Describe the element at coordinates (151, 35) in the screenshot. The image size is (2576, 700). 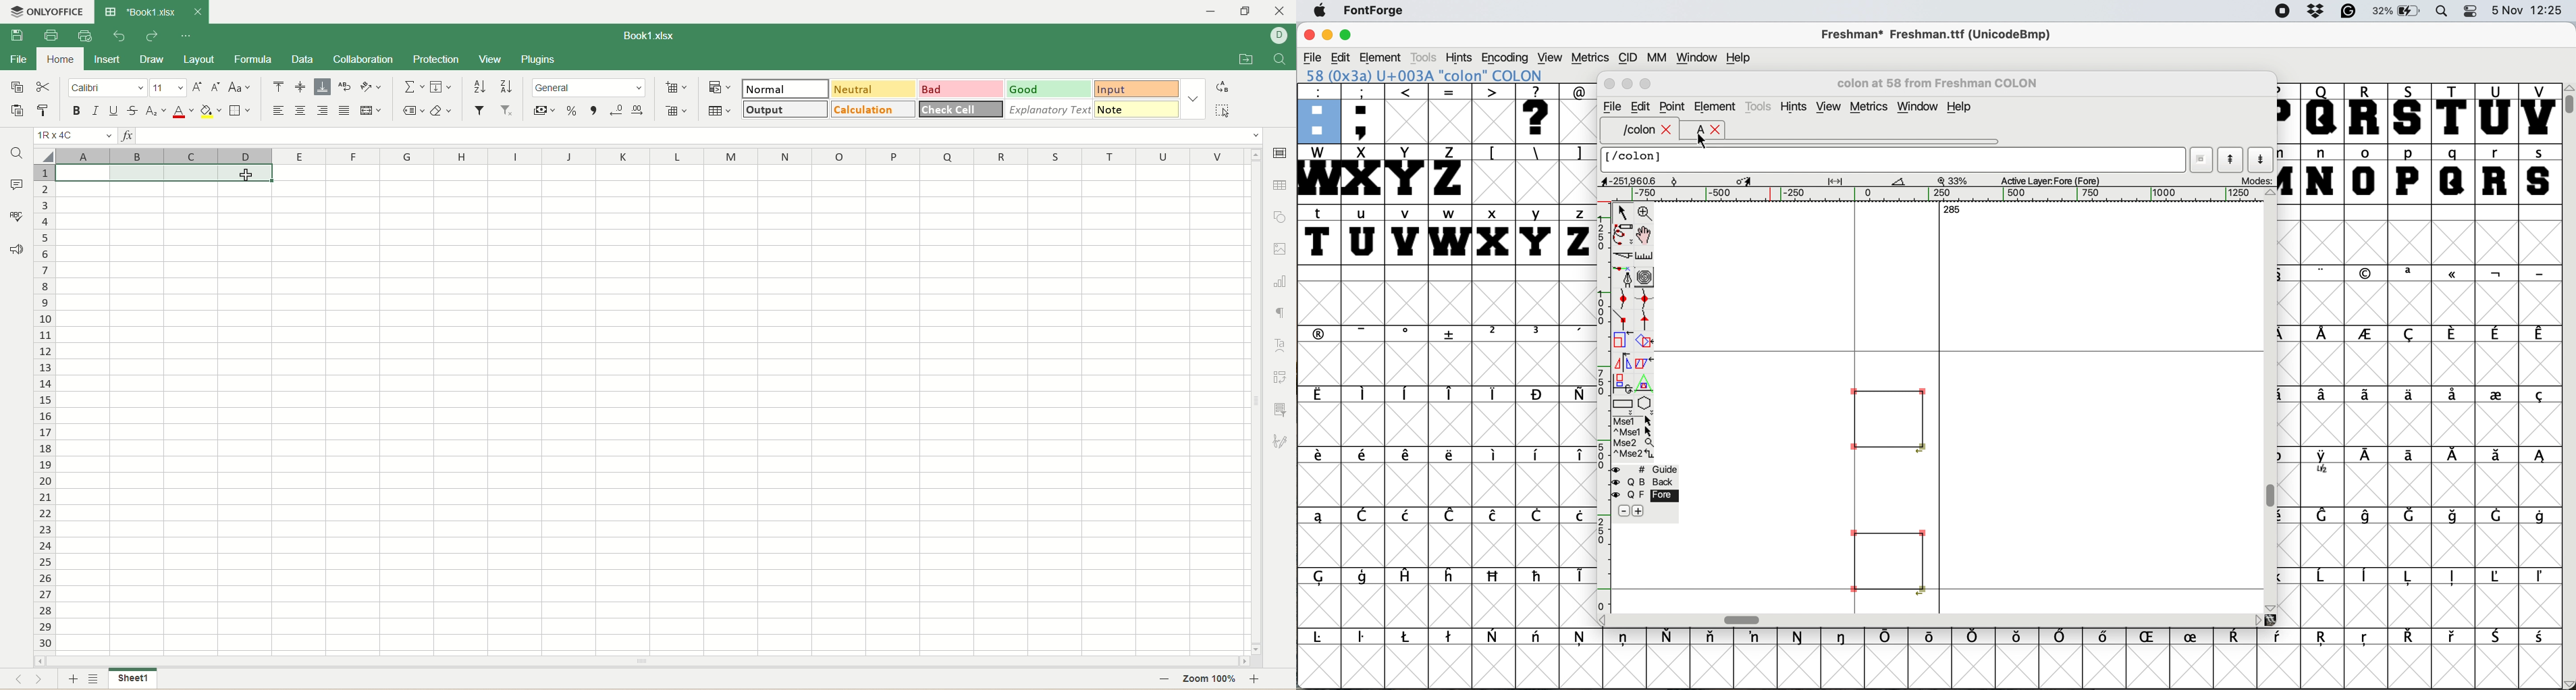
I see `redo` at that location.